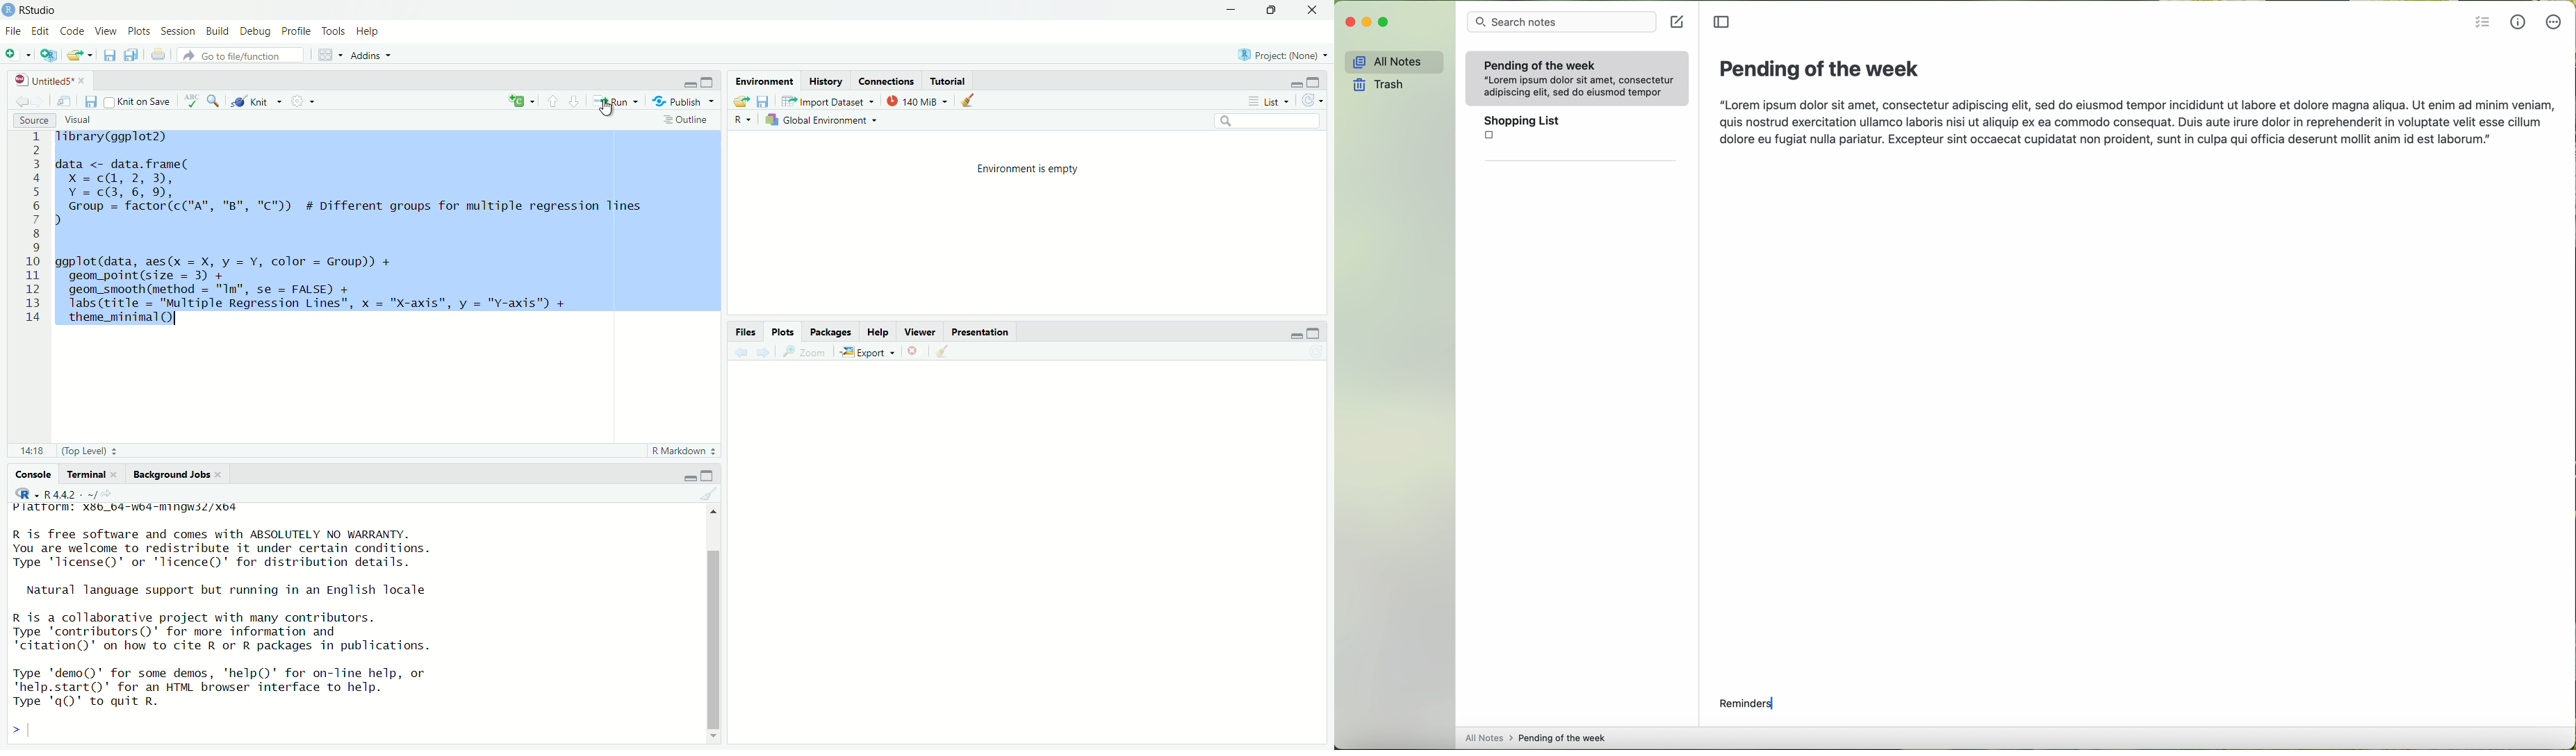 This screenshot has width=2576, height=756. I want to click on R Markdown, so click(682, 451).